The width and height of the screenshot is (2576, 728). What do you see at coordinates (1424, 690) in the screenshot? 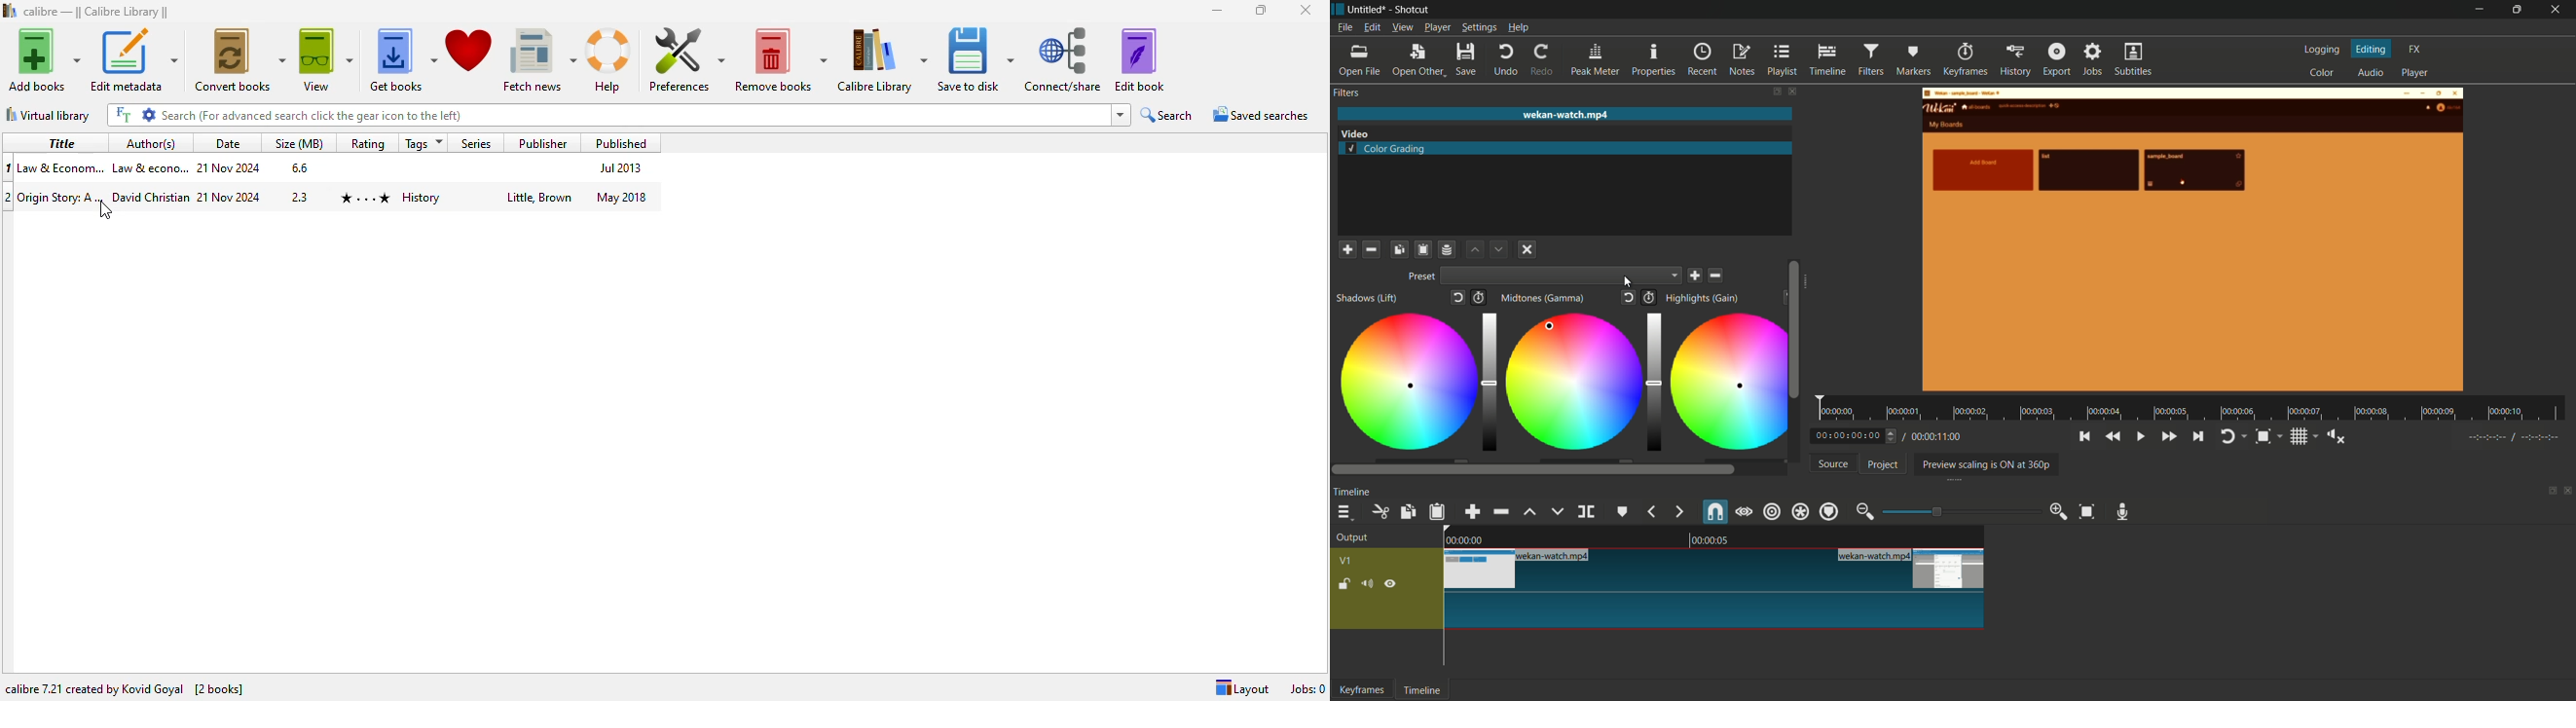
I see `timeline` at bounding box center [1424, 690].